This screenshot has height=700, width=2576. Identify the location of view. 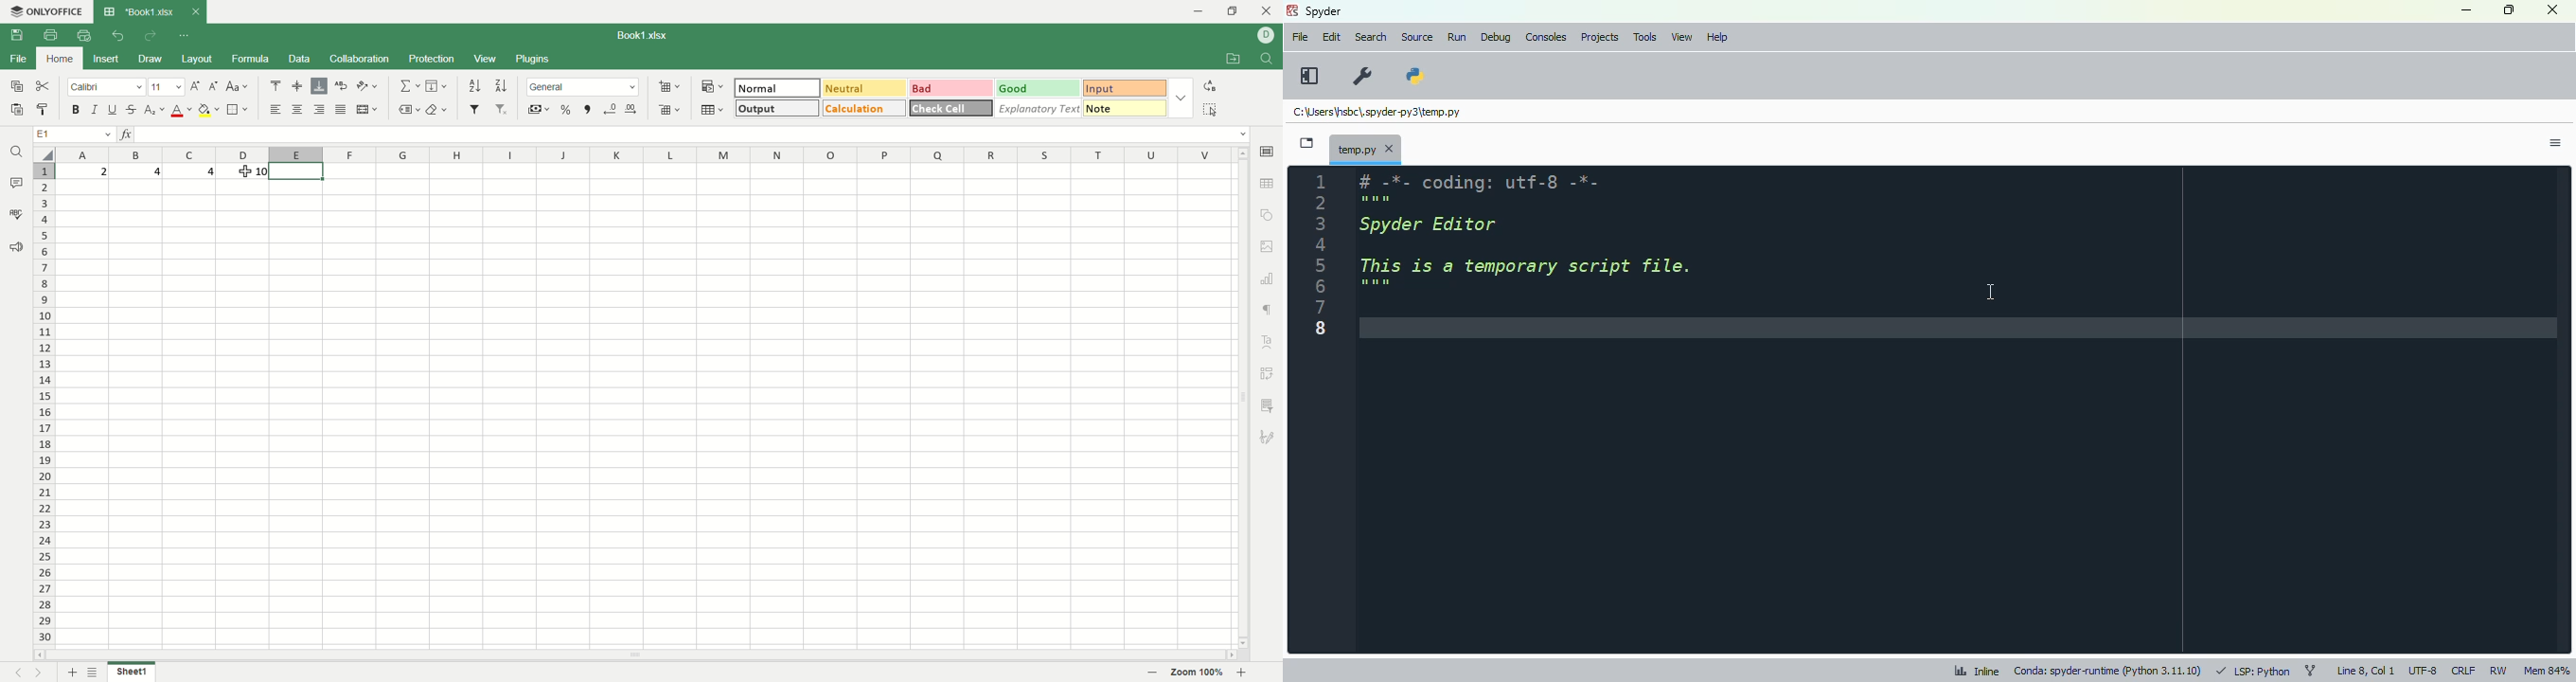
(1681, 36).